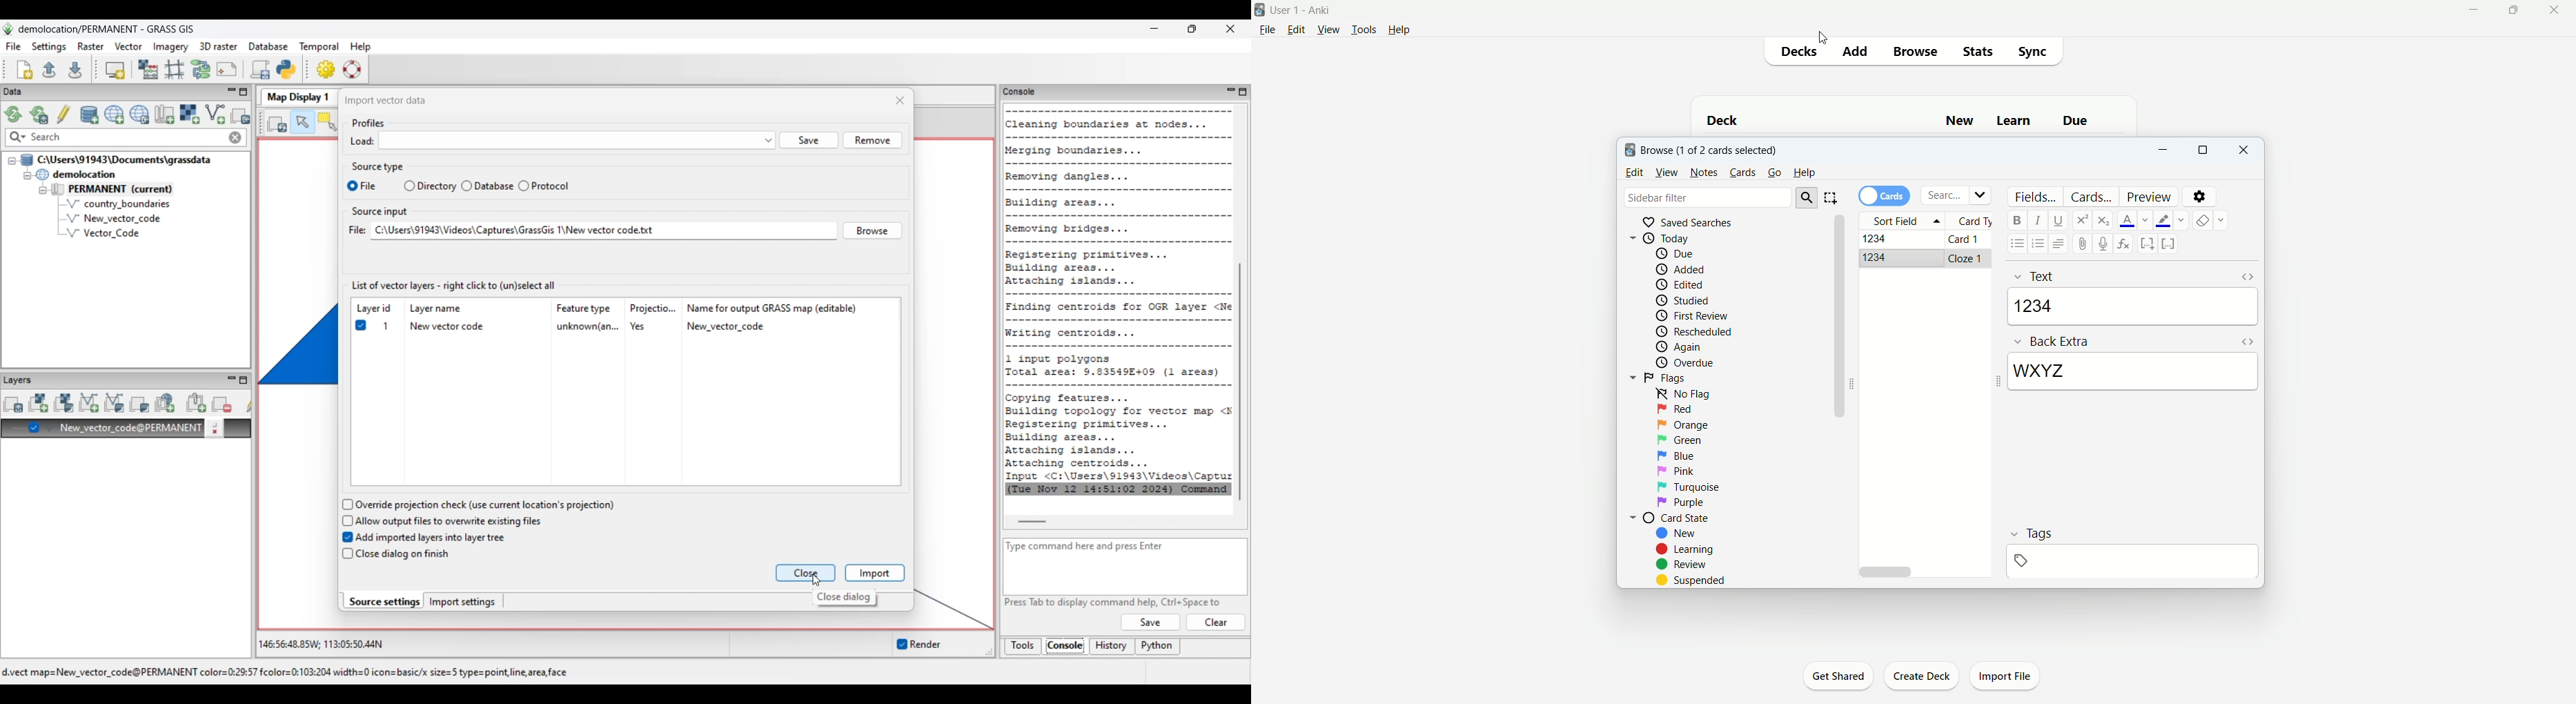  Describe the element at coordinates (2058, 219) in the screenshot. I see `underline` at that location.